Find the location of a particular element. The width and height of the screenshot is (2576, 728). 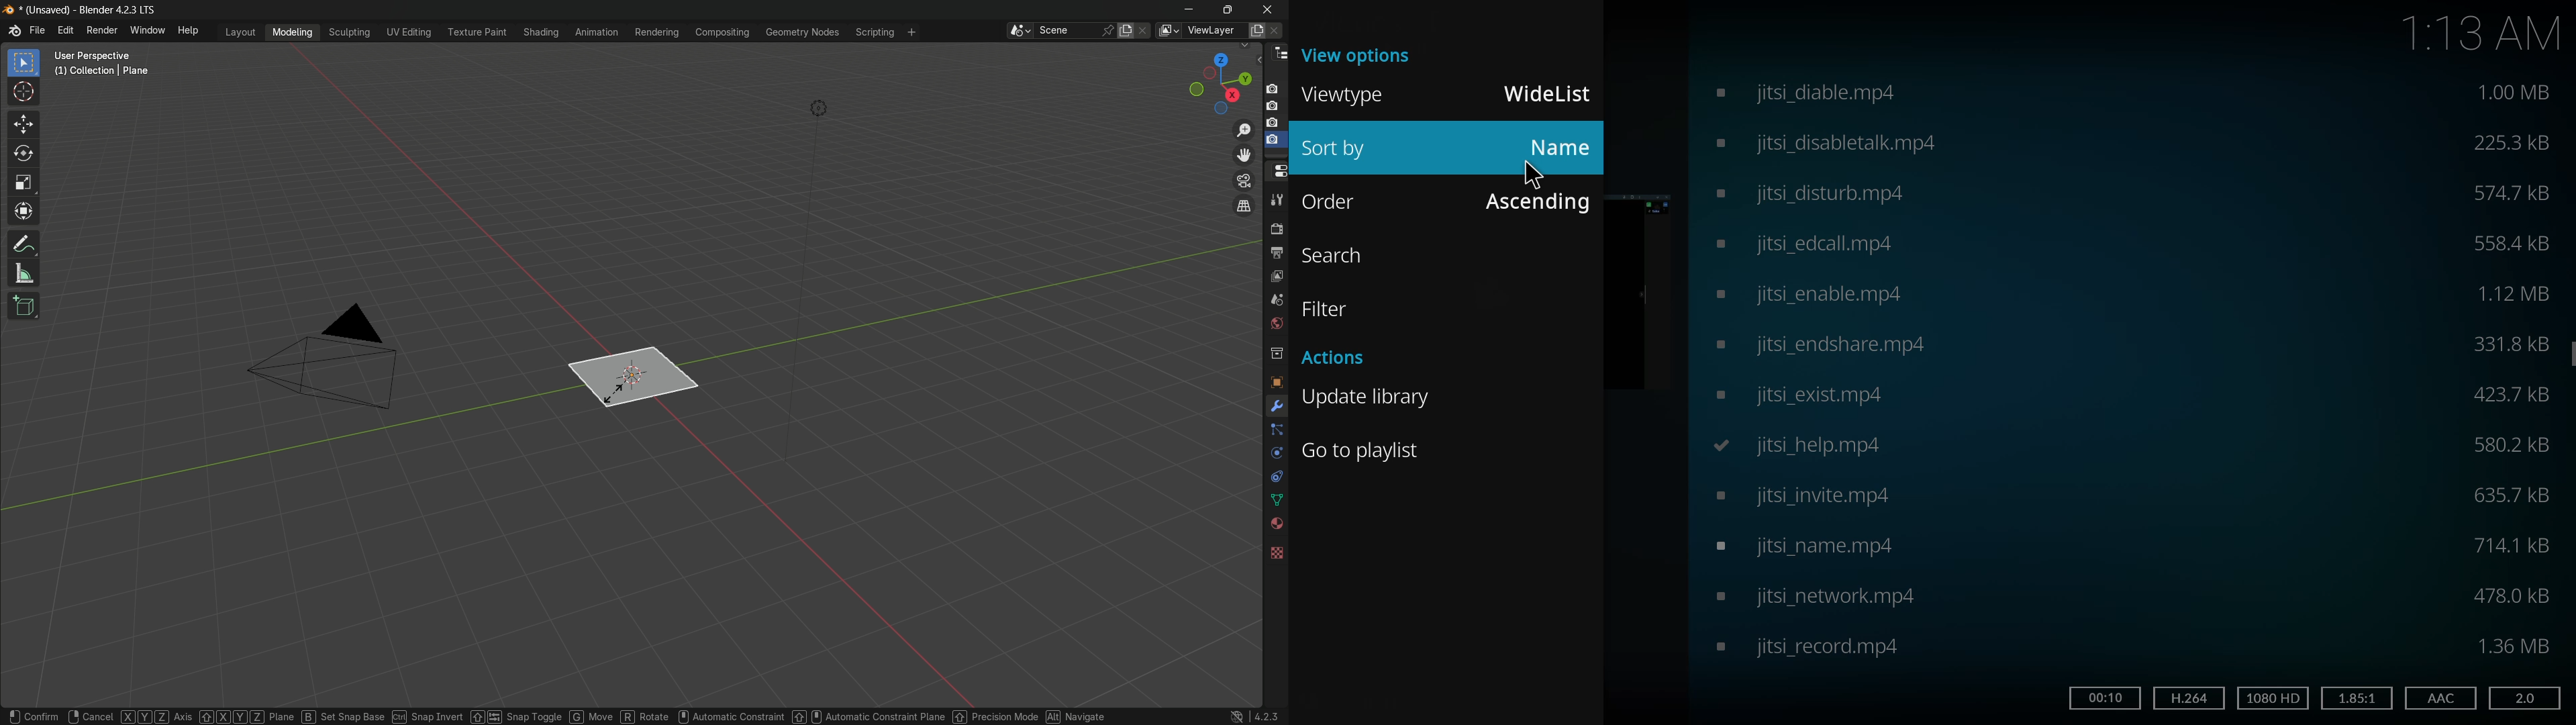

maximize or restore is located at coordinates (1232, 9).